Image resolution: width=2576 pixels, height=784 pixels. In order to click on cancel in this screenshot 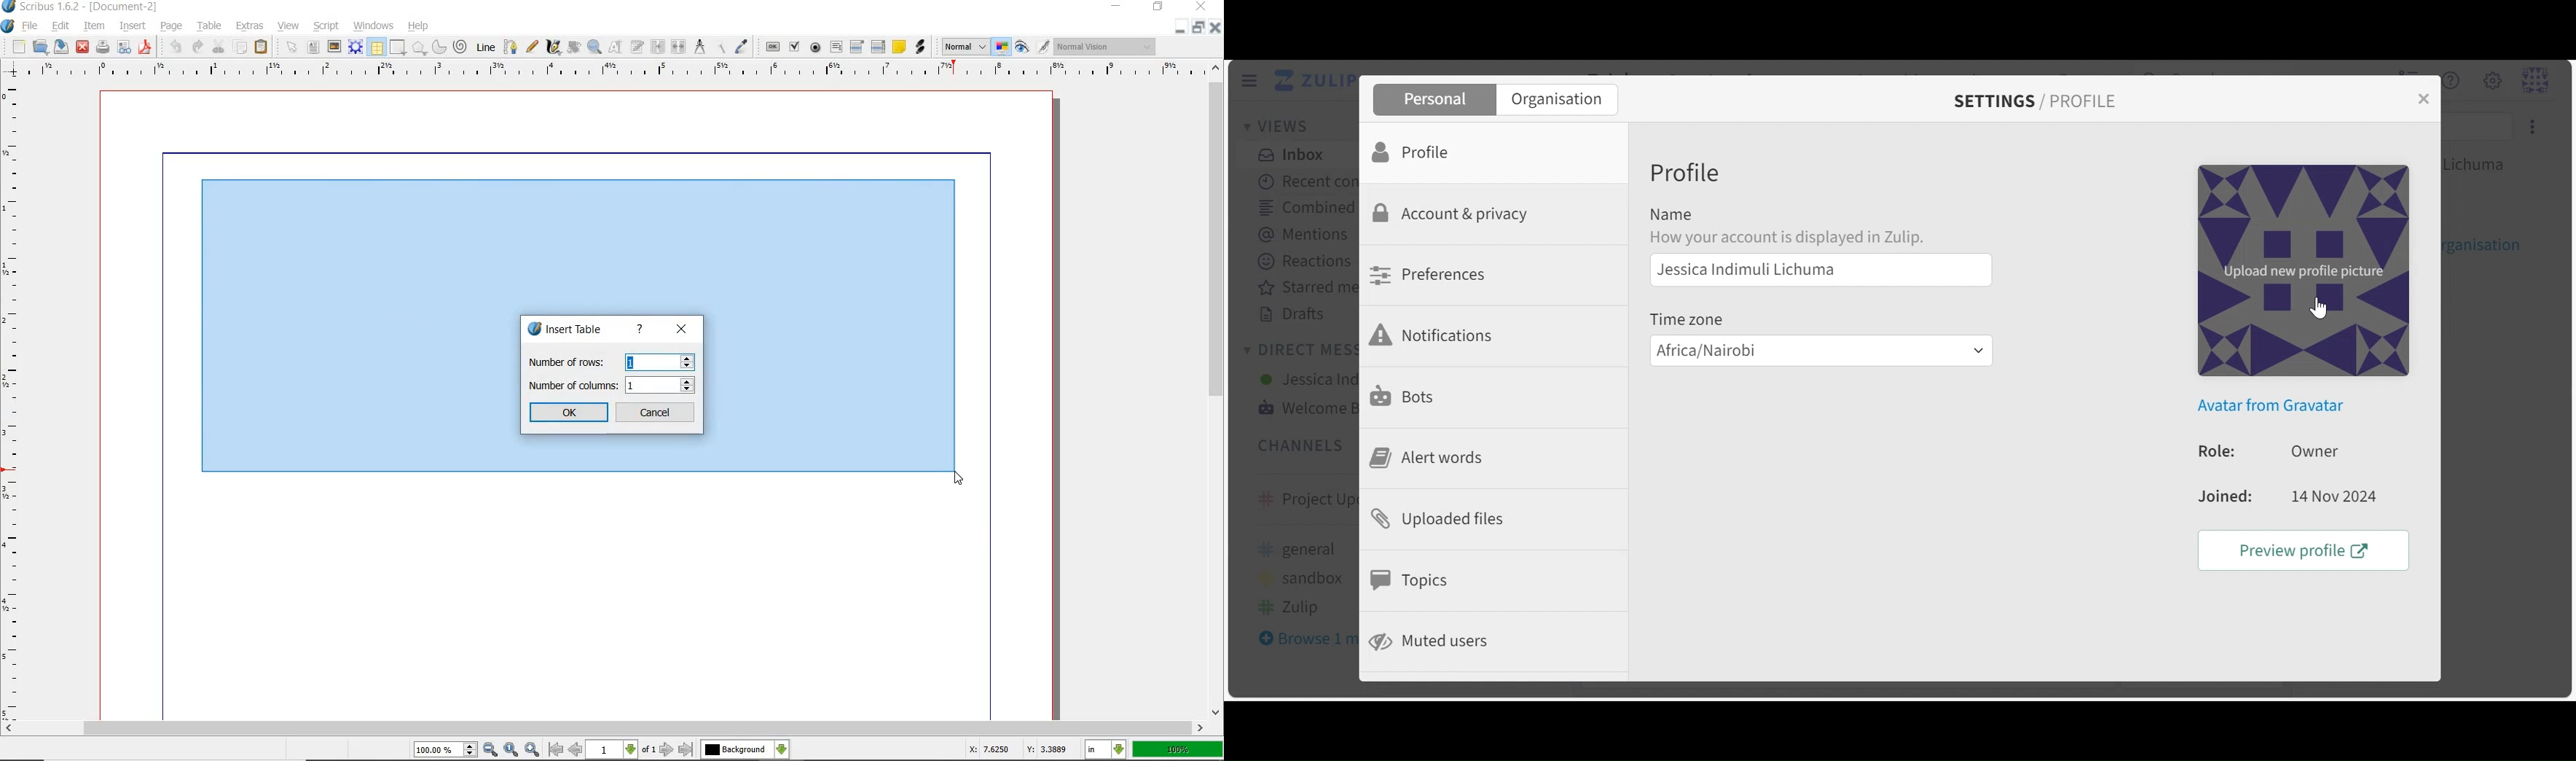, I will do `click(656, 412)`.